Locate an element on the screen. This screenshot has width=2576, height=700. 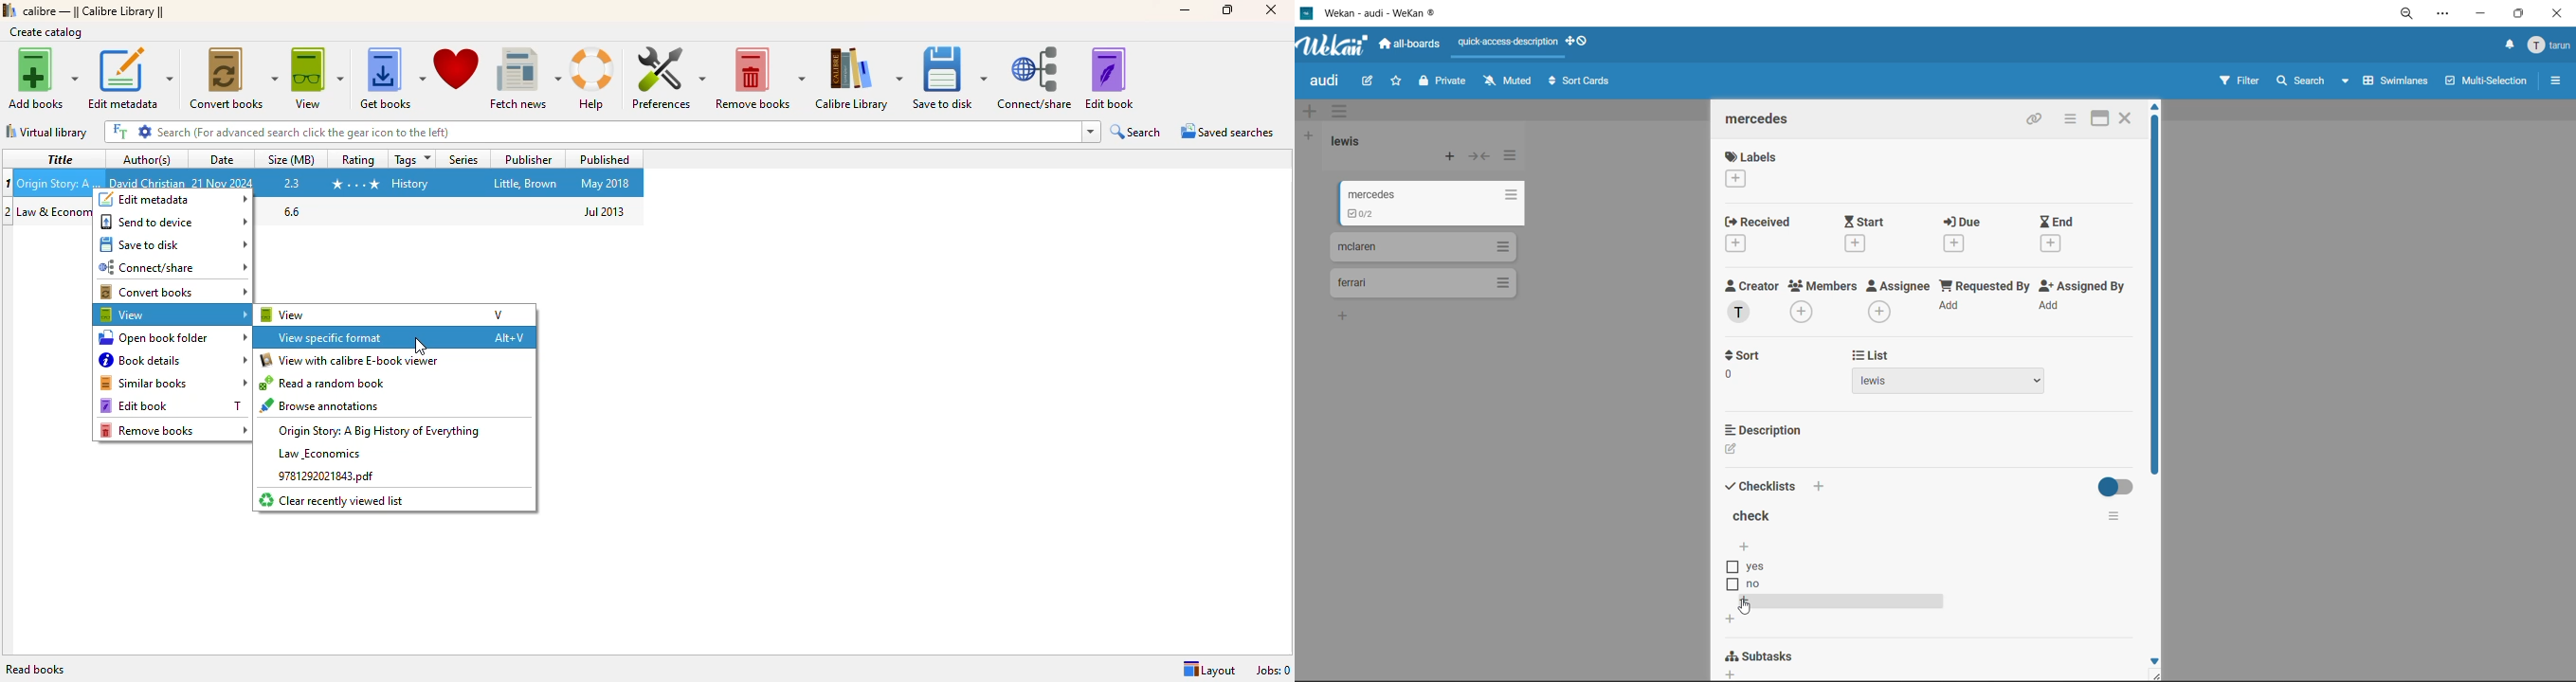
assigned by is located at coordinates (2083, 287).